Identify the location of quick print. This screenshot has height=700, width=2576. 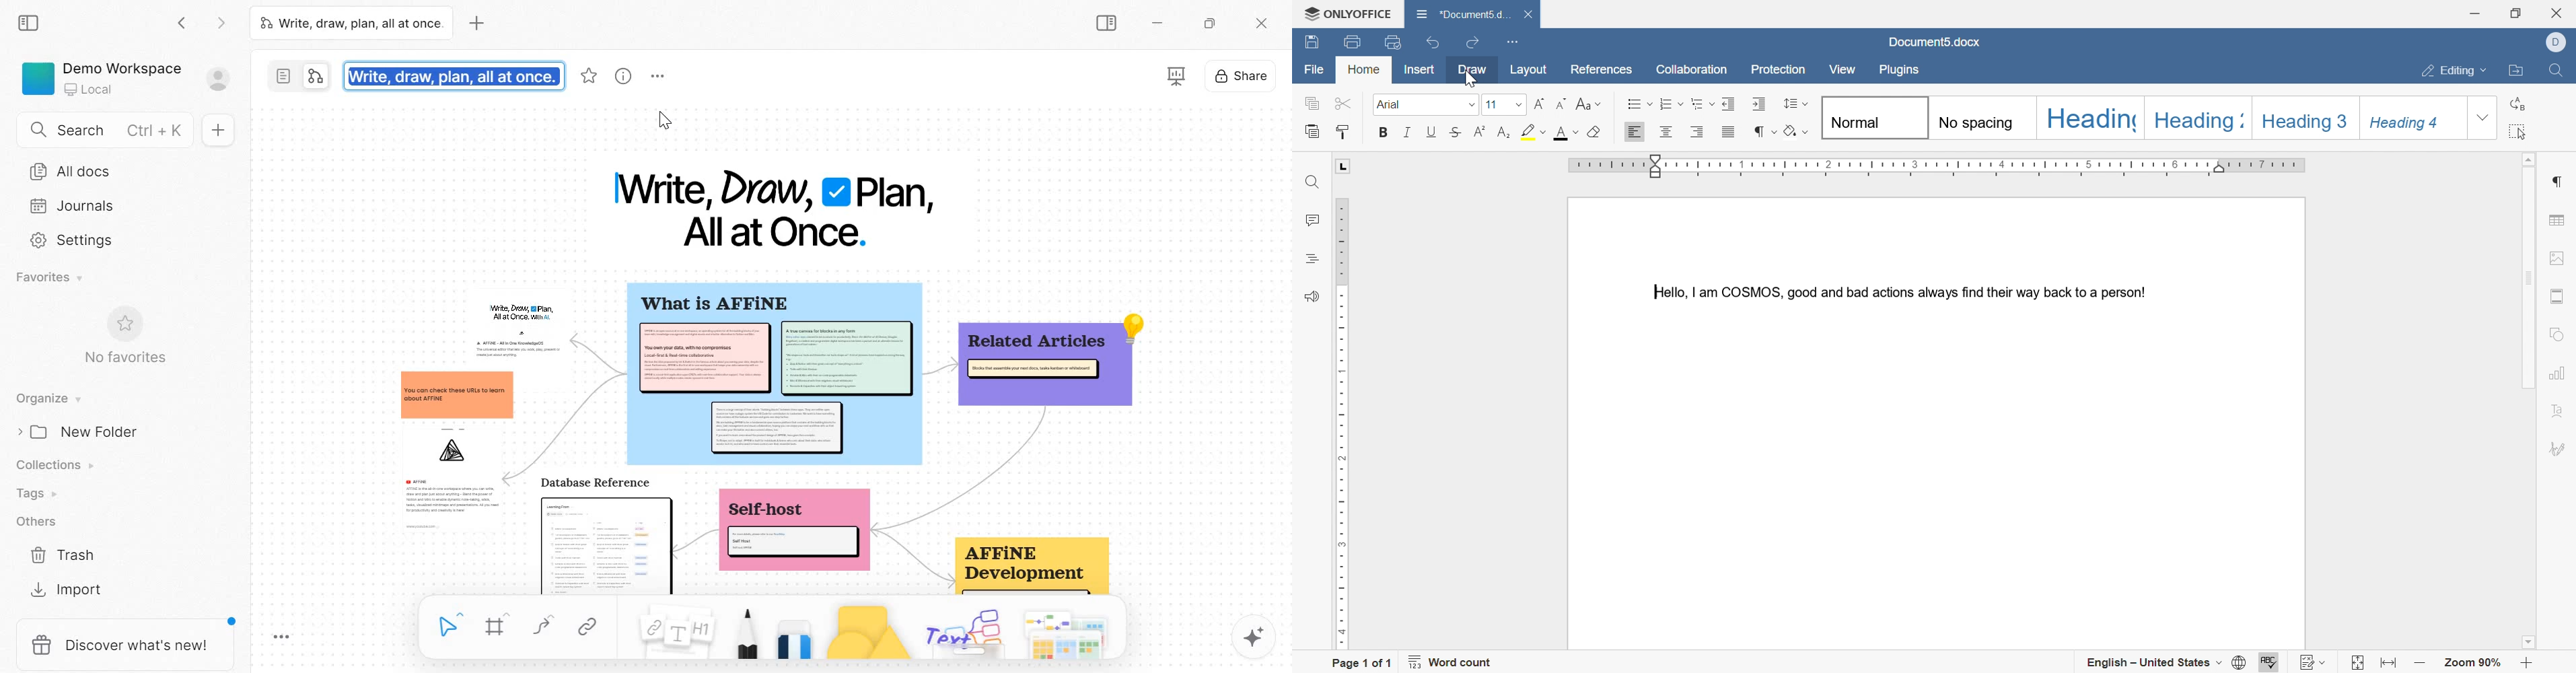
(1395, 41).